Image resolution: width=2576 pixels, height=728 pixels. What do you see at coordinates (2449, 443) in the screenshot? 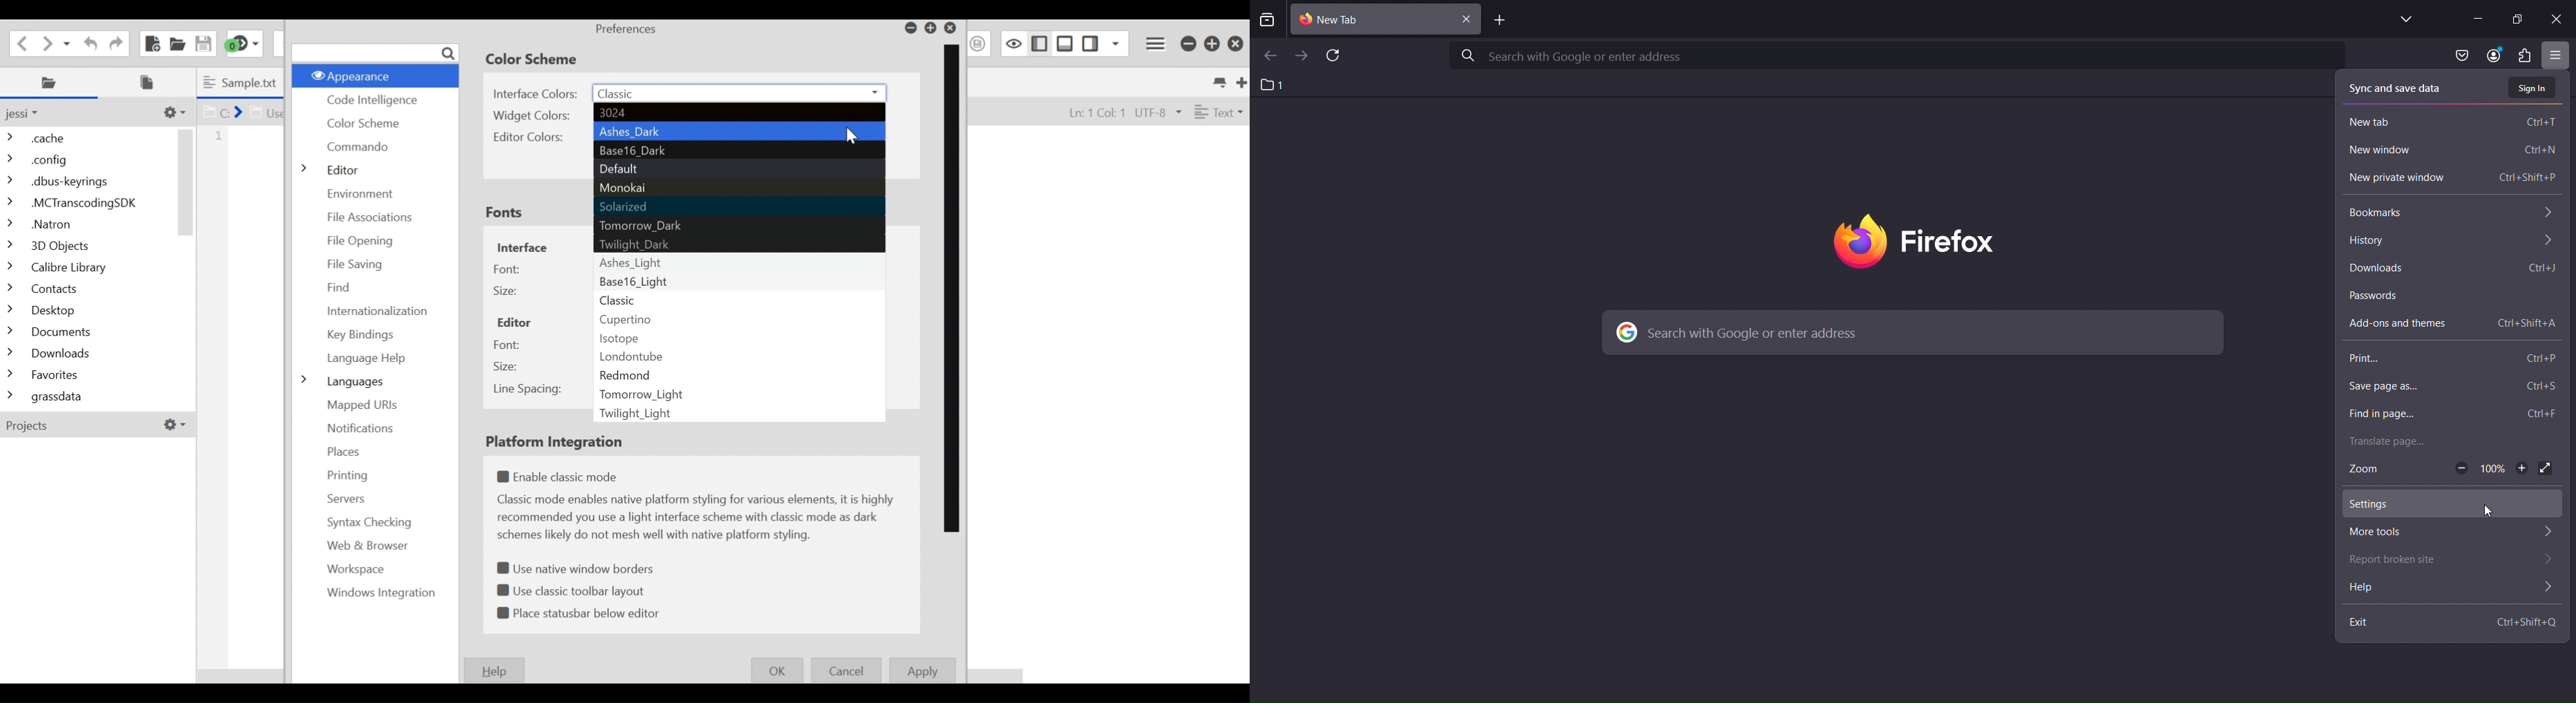
I see `translate page` at bounding box center [2449, 443].